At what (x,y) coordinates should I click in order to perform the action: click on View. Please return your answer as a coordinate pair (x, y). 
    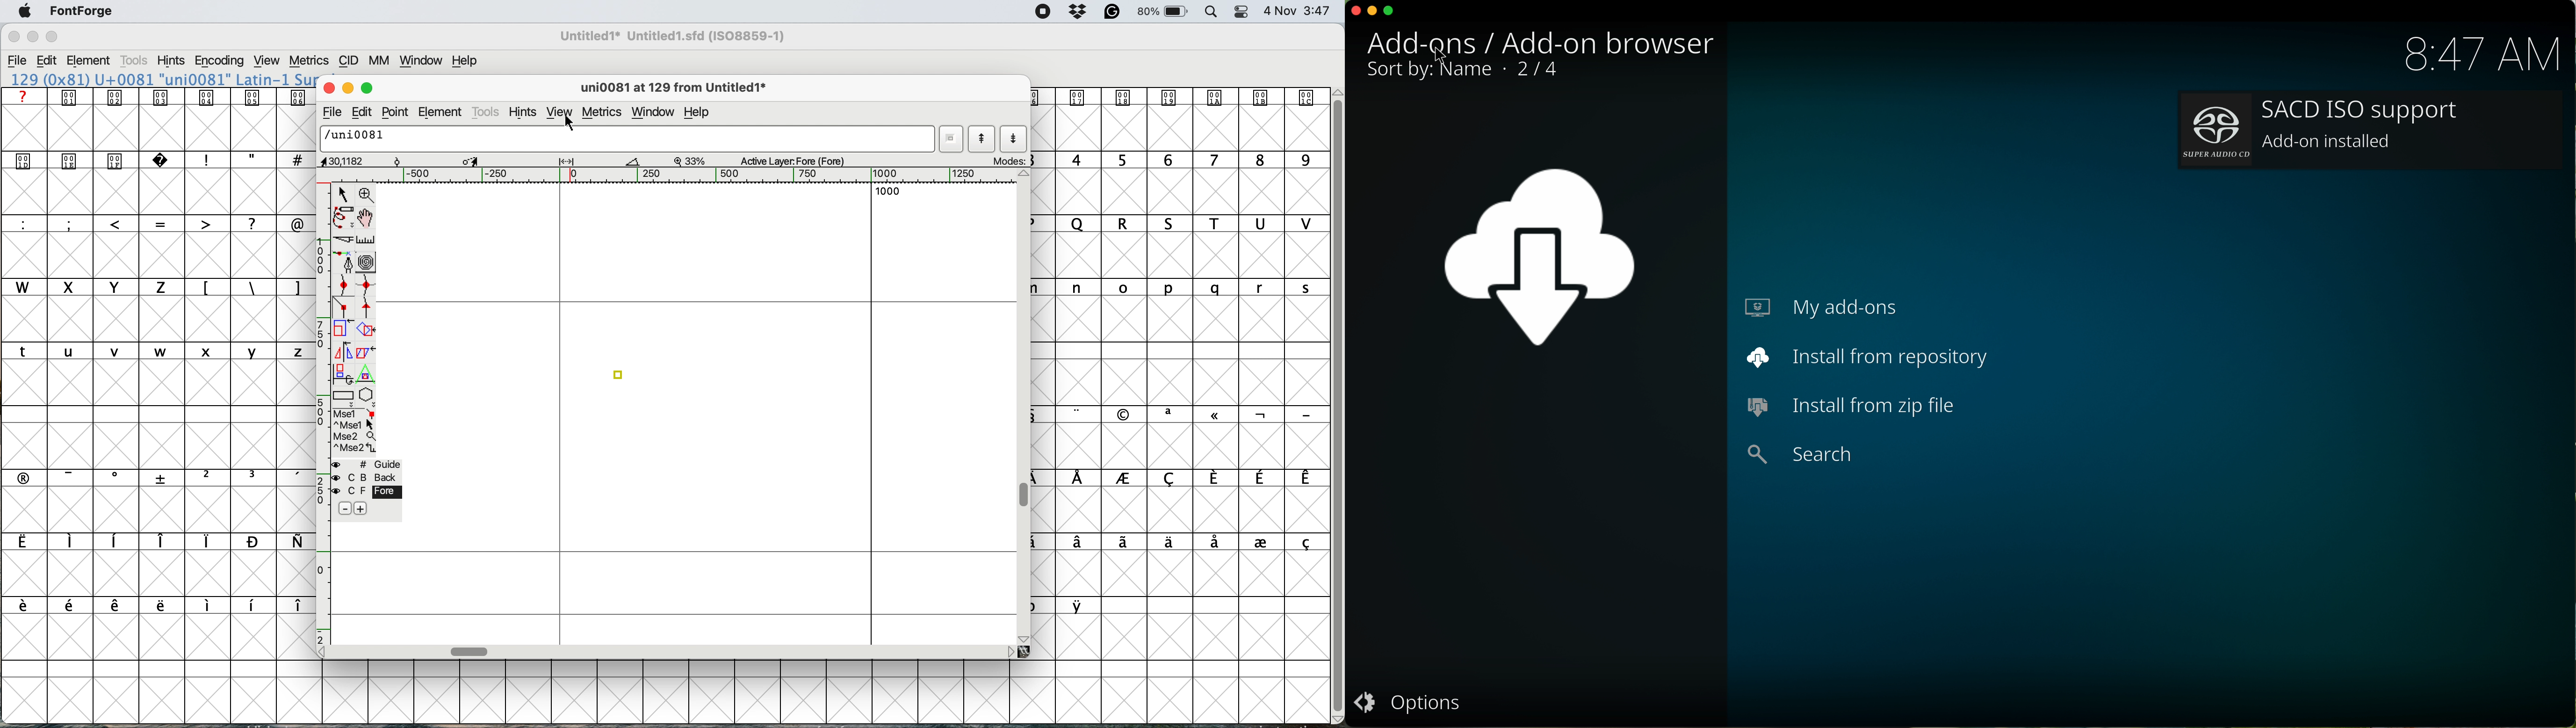
    Looking at the image, I should click on (266, 61).